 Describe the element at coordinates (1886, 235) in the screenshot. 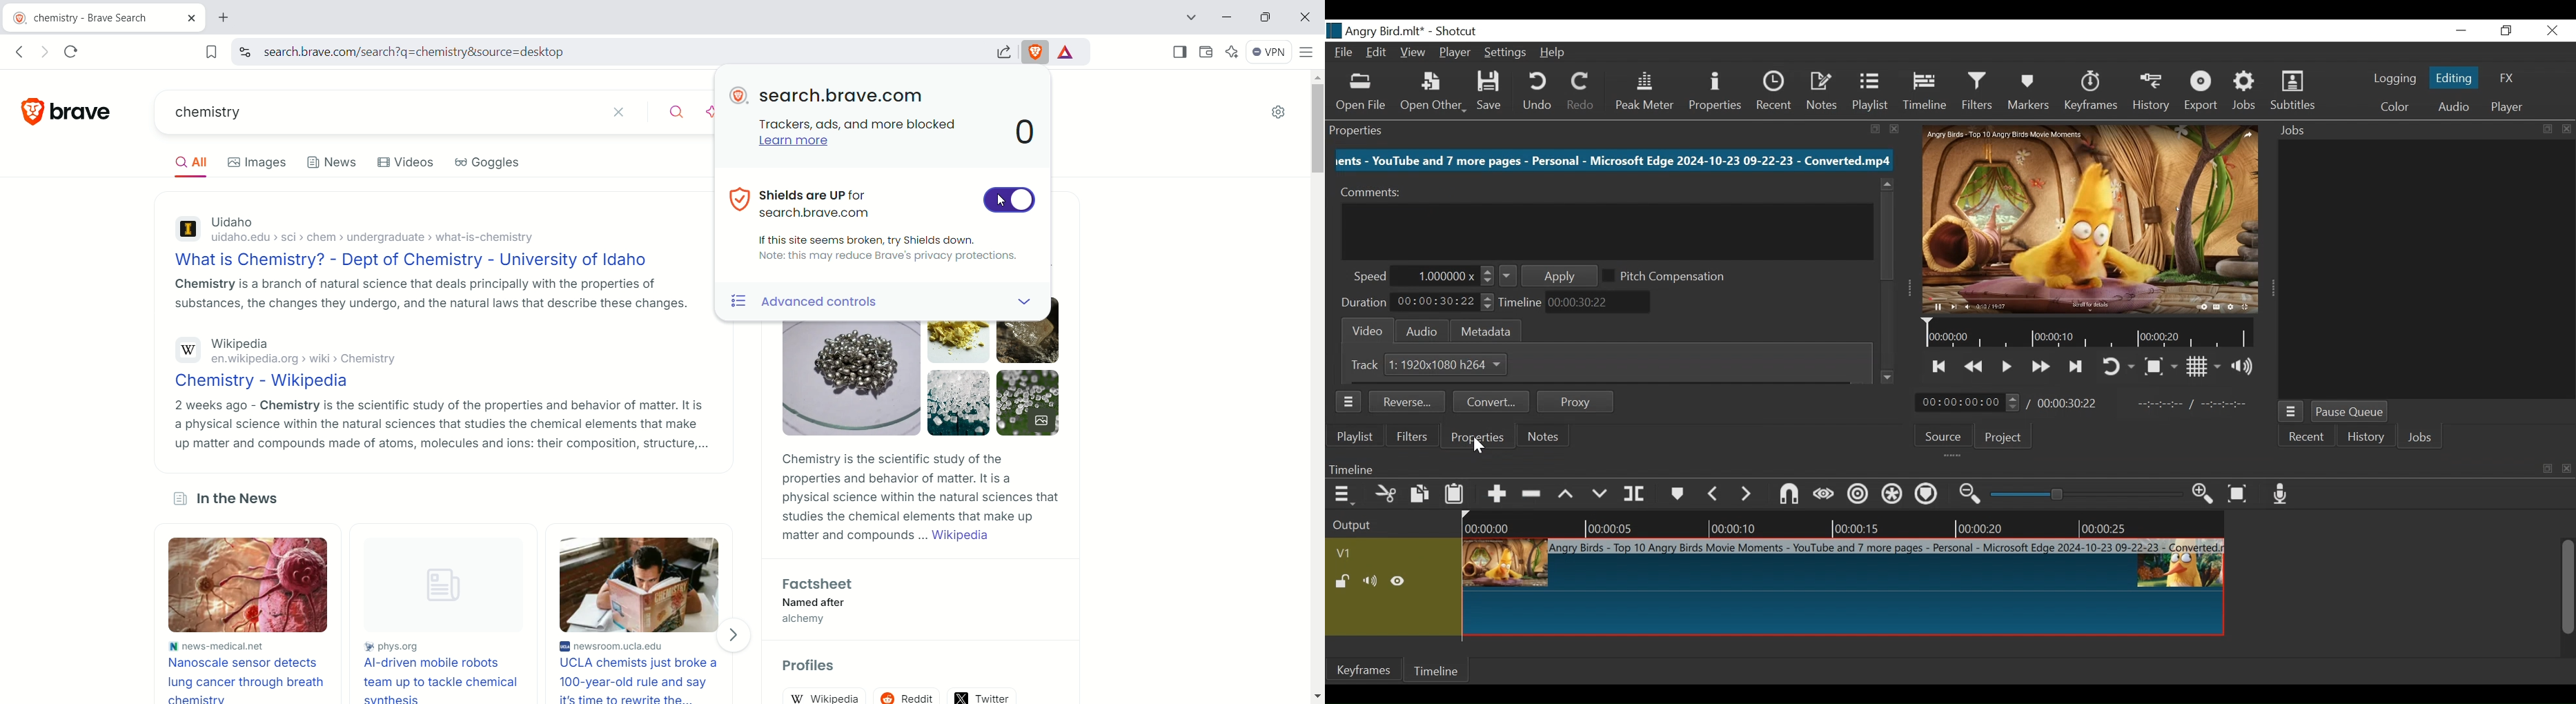

I see `Vertical Scroll bar` at that location.